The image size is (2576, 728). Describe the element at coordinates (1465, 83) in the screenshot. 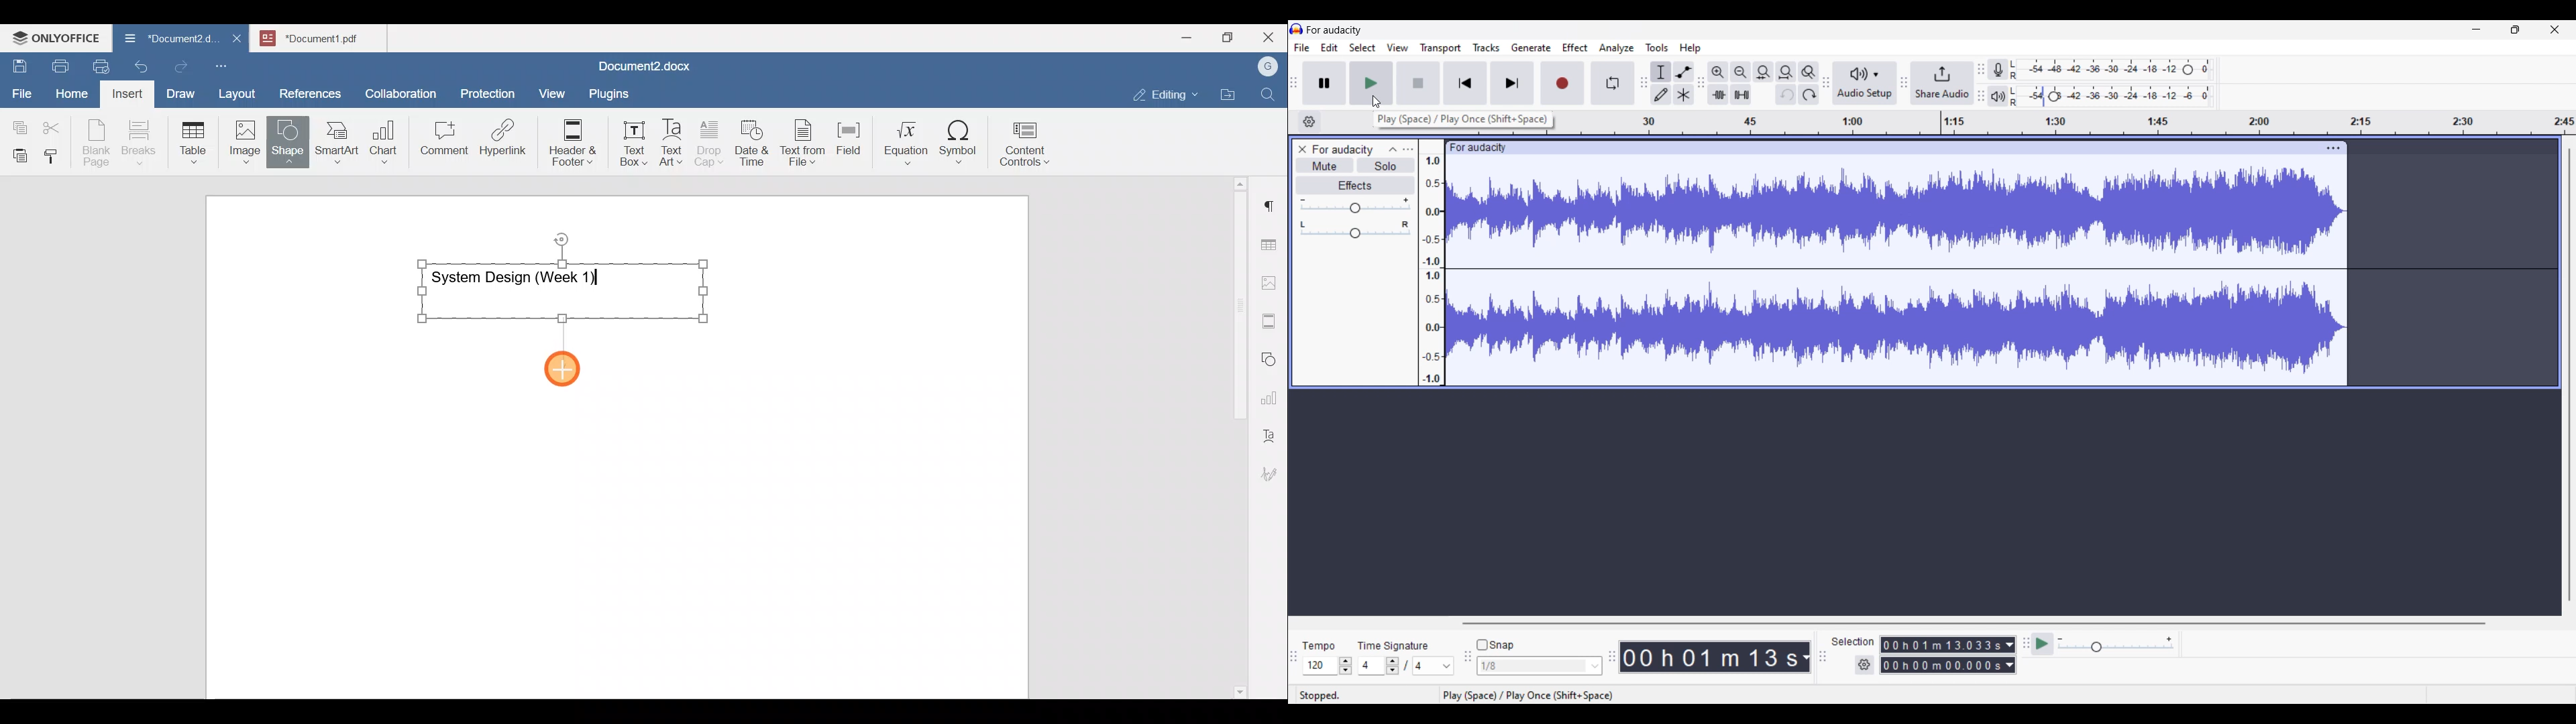

I see `Skip/Select to start` at that location.